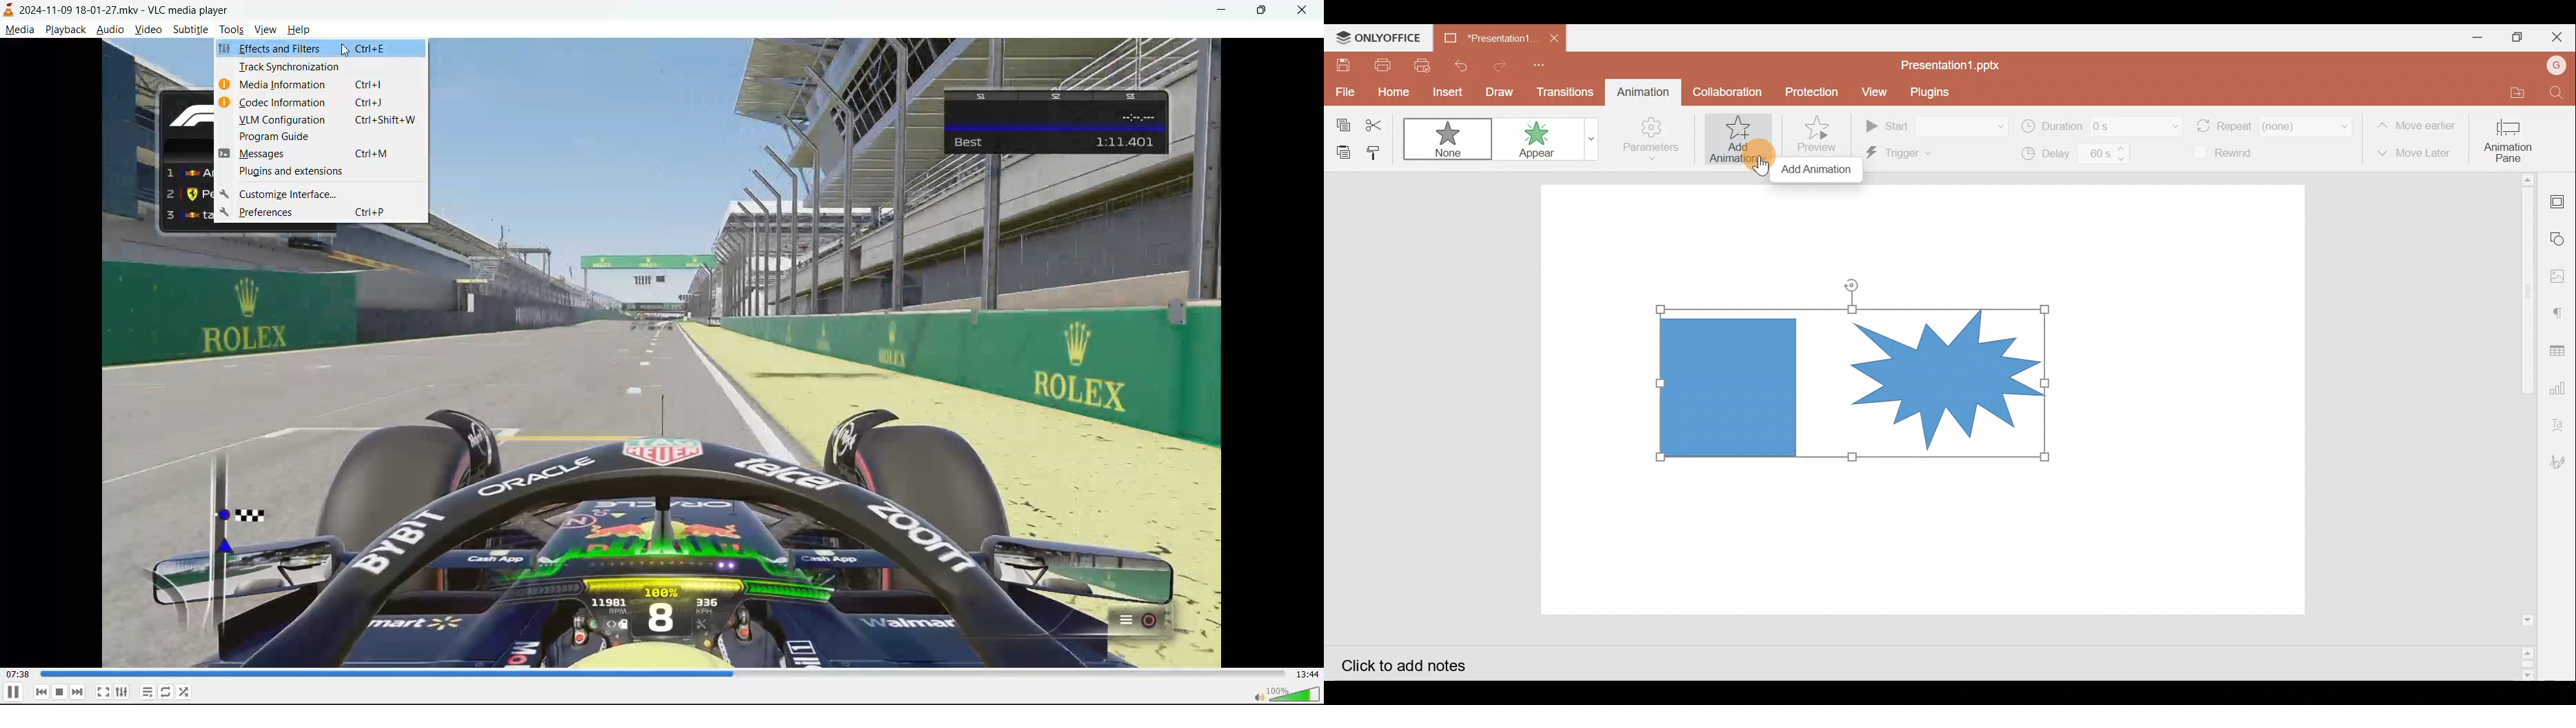  What do you see at coordinates (2552, 38) in the screenshot?
I see `Close` at bounding box center [2552, 38].